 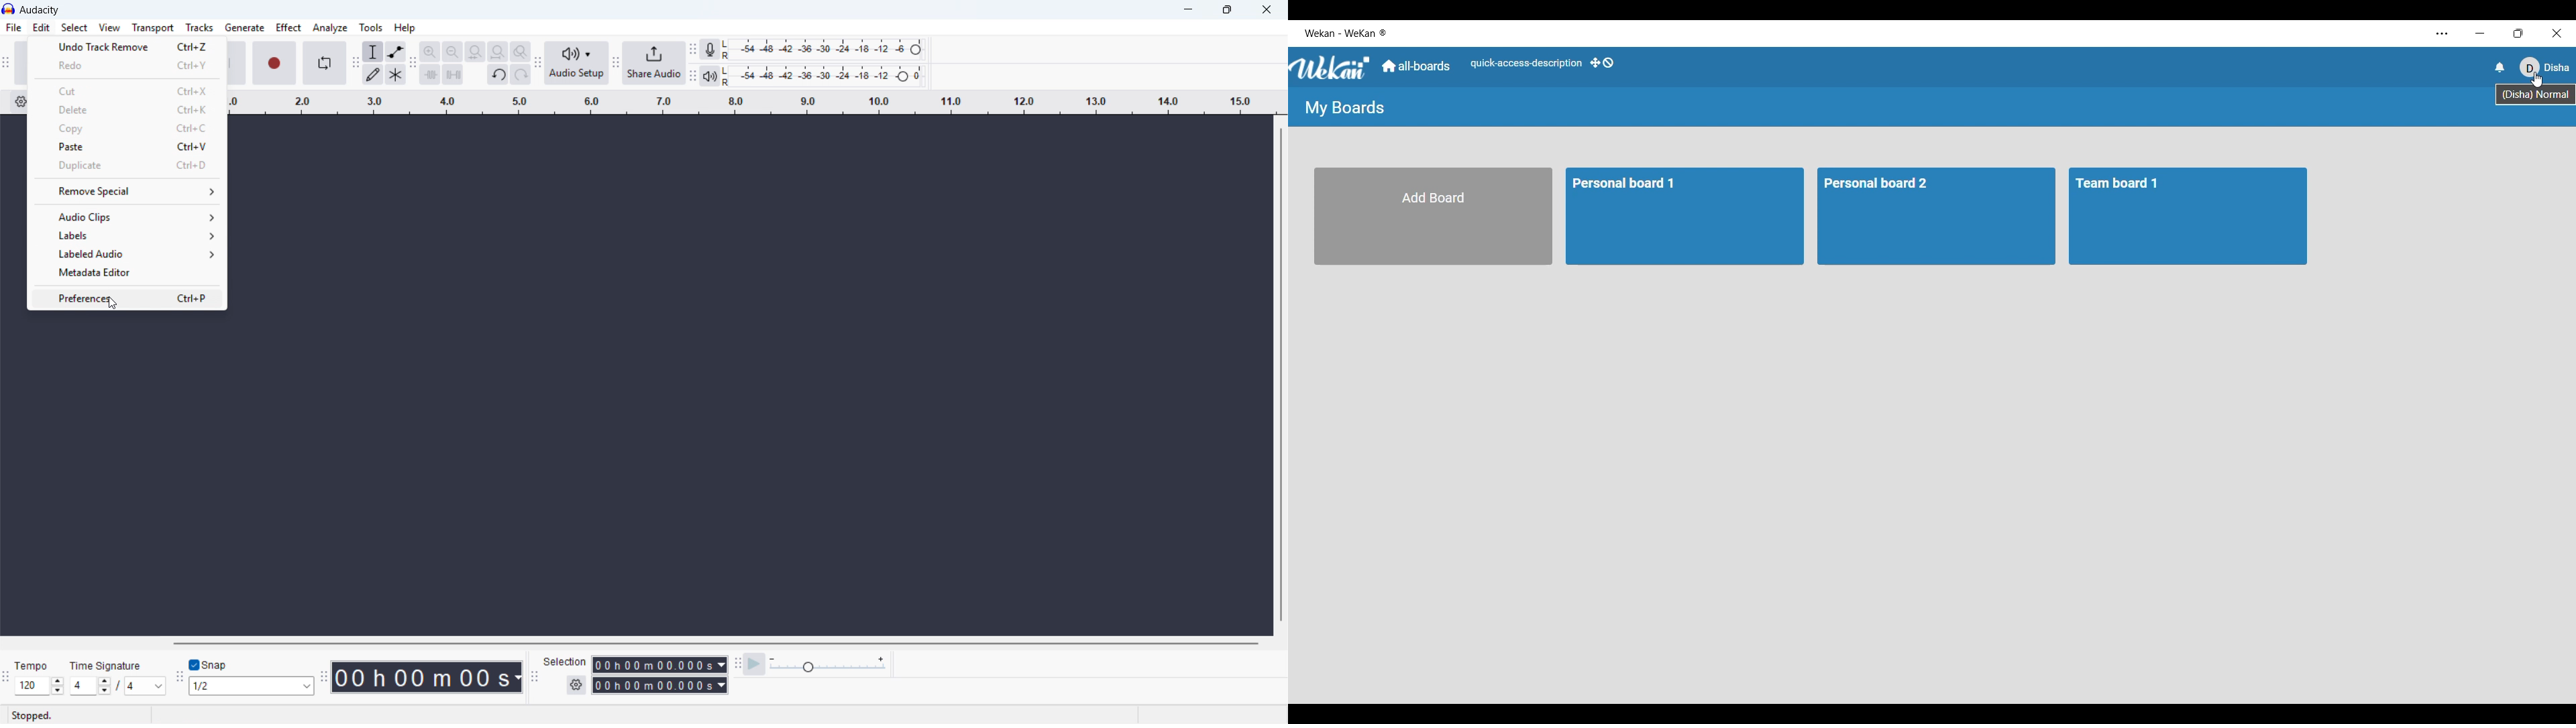 I want to click on zoom in, so click(x=430, y=51).